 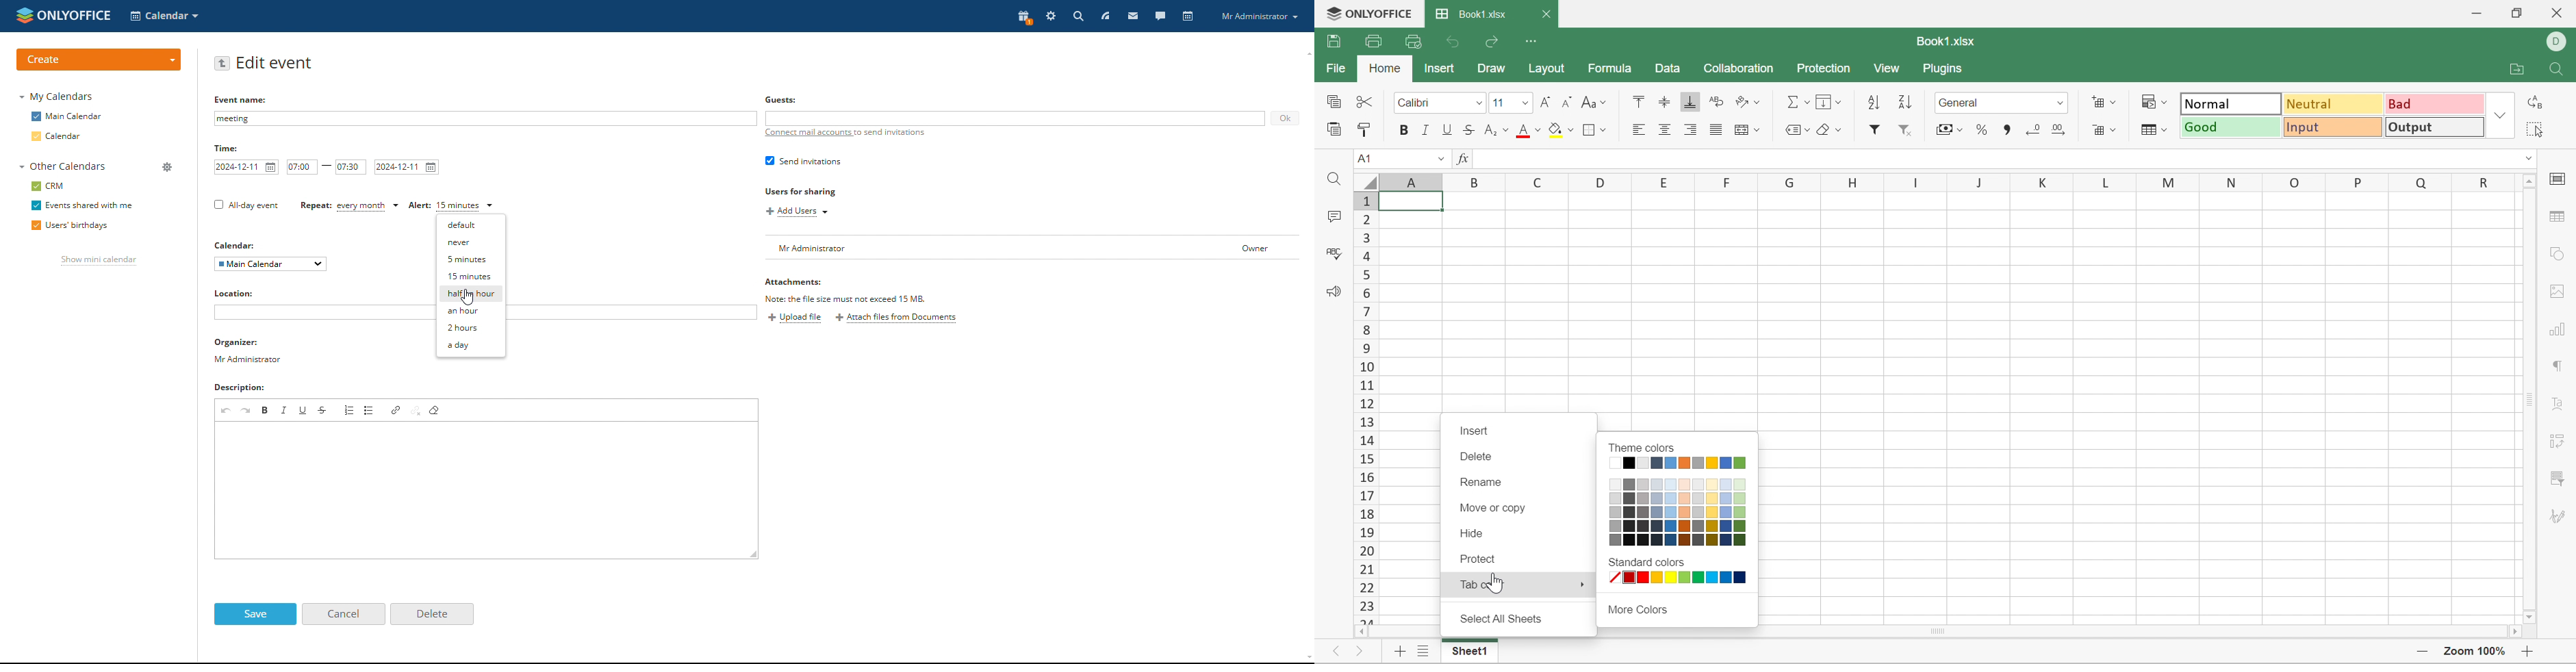 I want to click on Drop down, so click(x=2064, y=104).